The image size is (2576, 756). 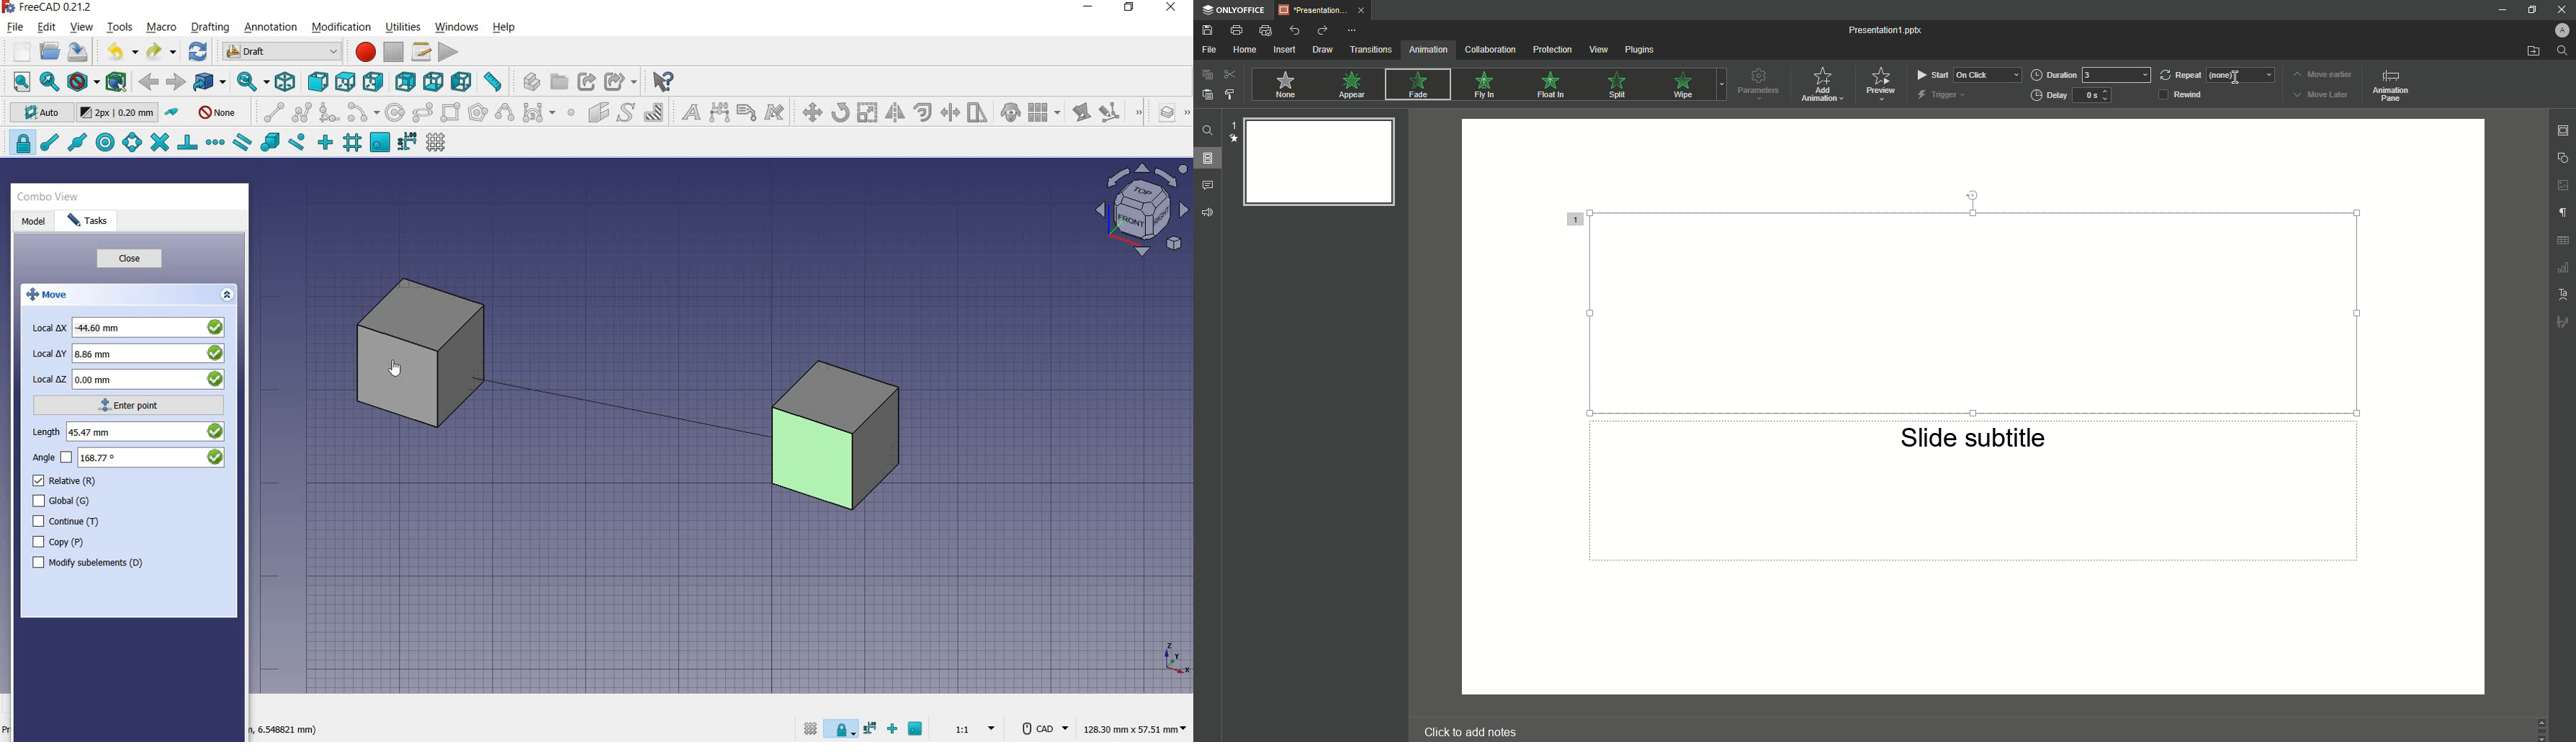 I want to click on combo view, so click(x=49, y=198).